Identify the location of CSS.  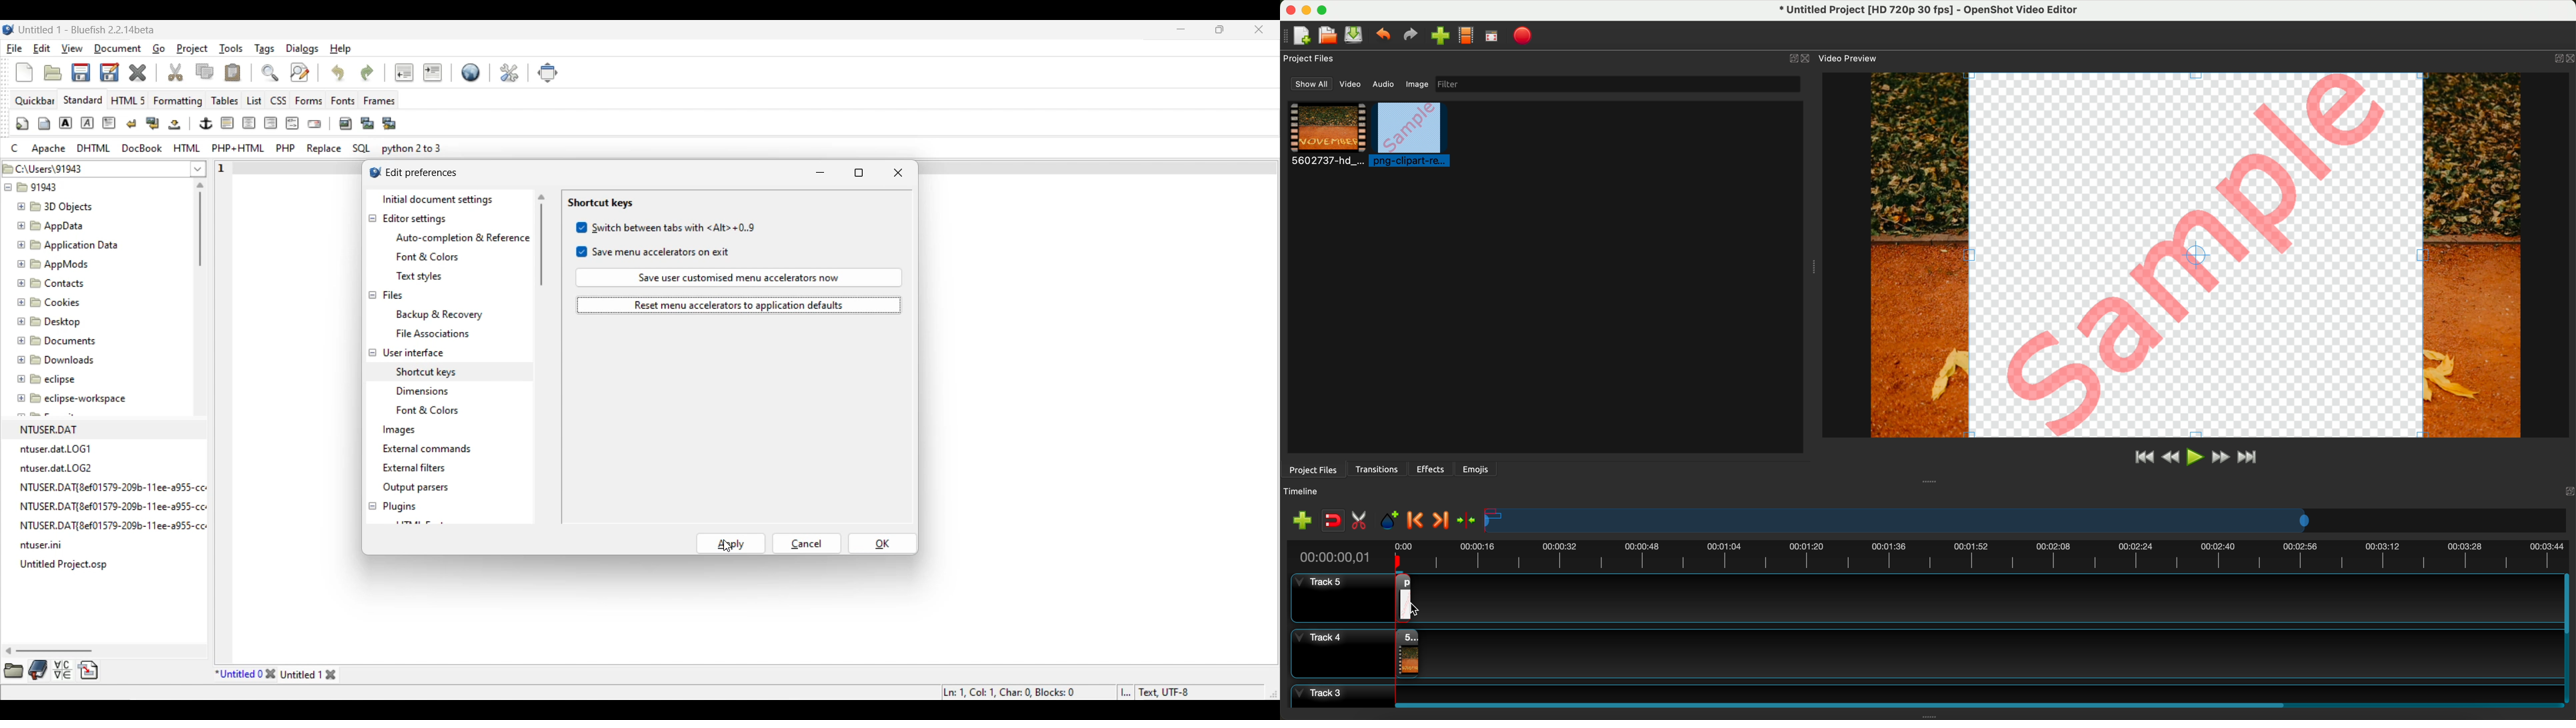
(279, 100).